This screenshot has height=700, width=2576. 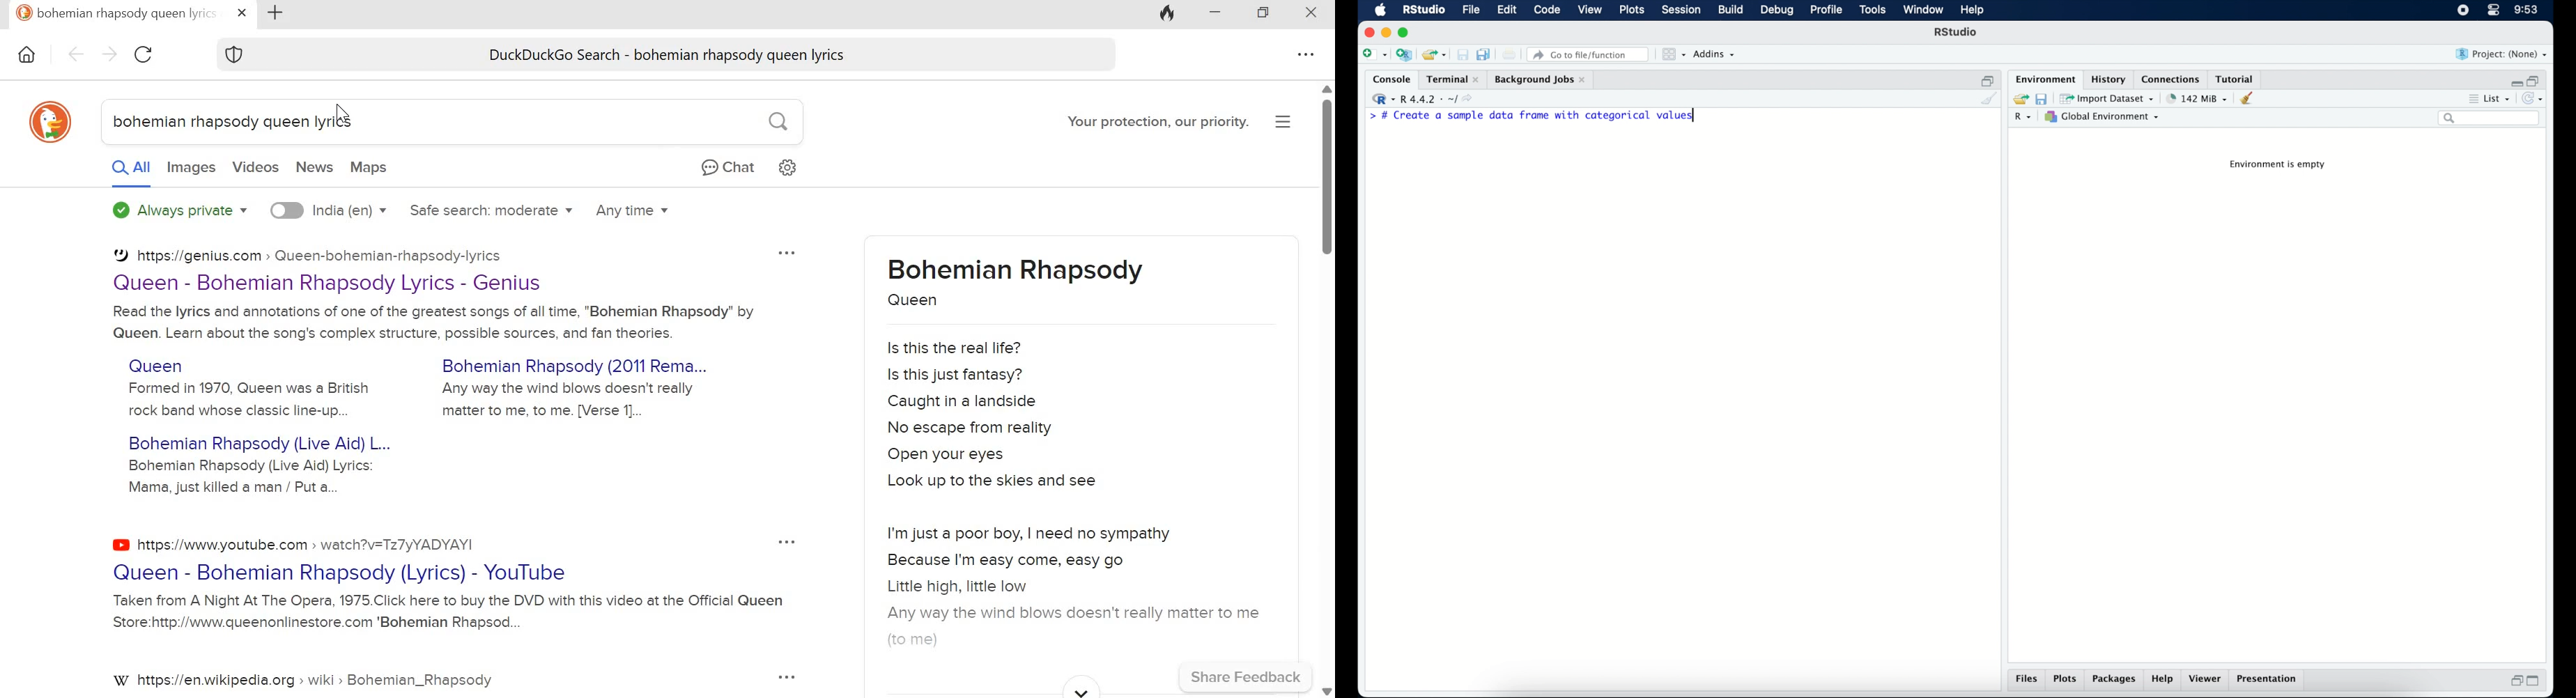 I want to click on global environment, so click(x=2106, y=117).